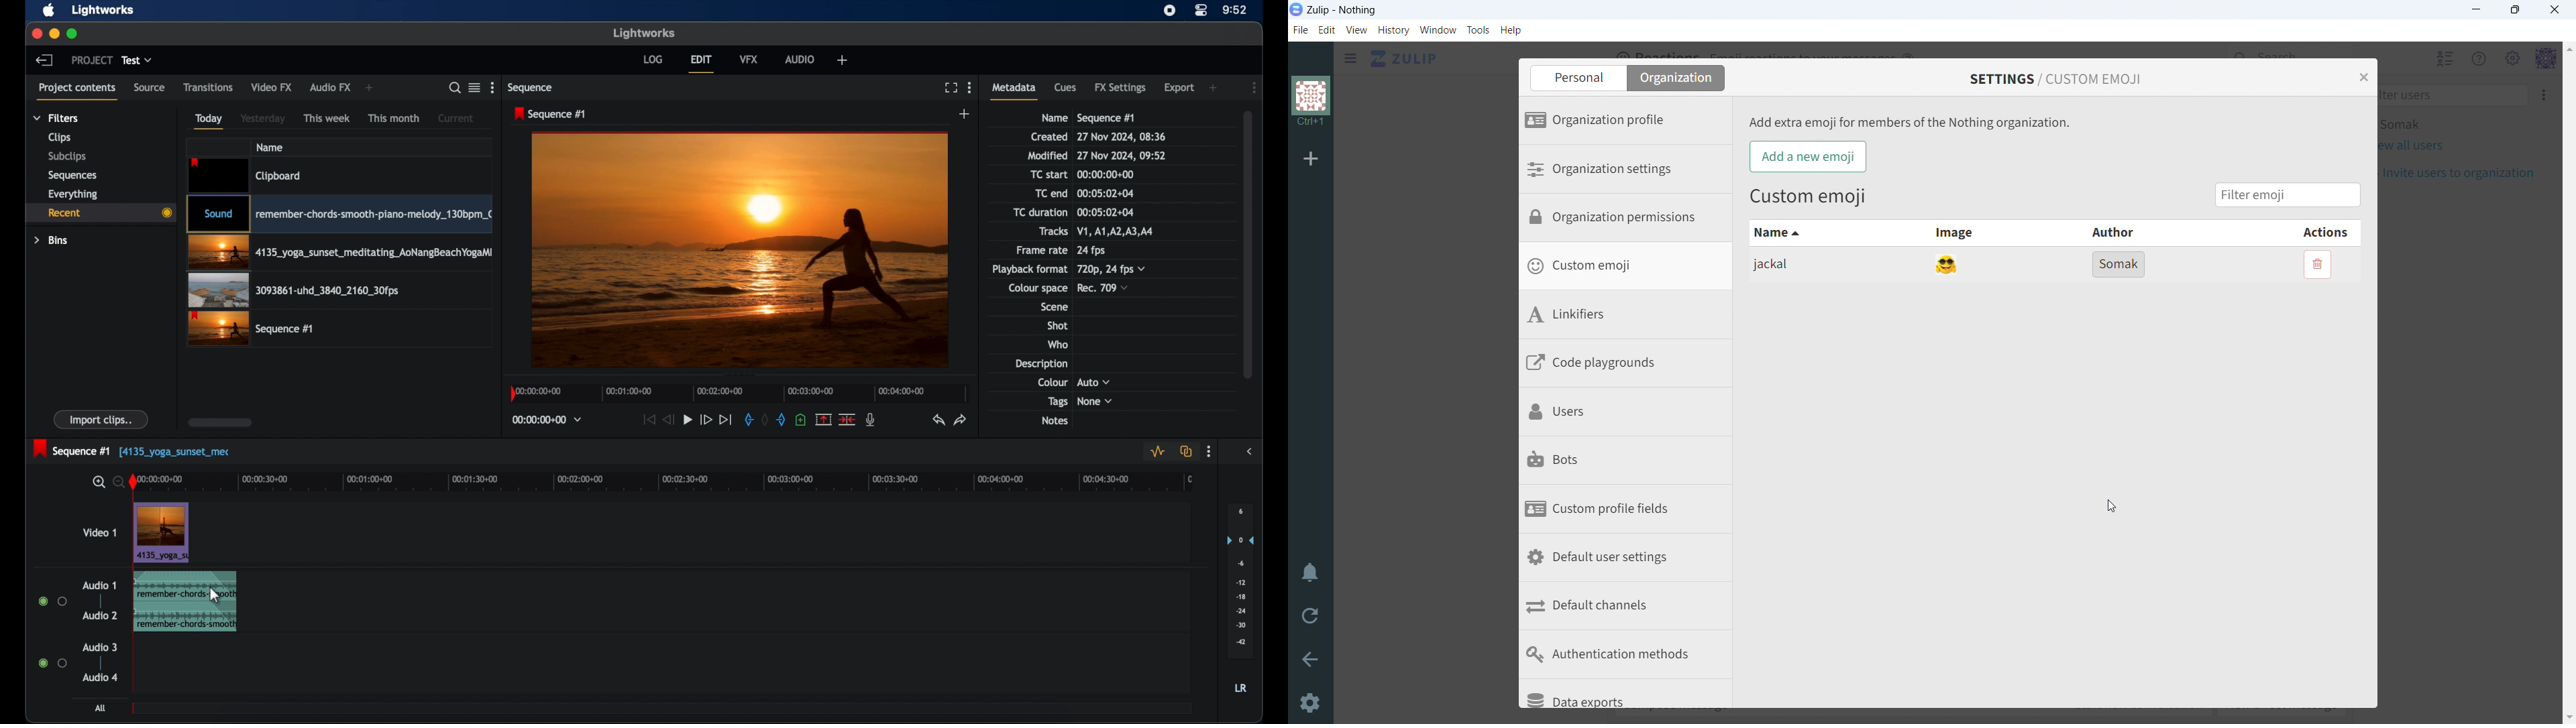 Image resolution: width=2576 pixels, height=728 pixels. I want to click on linkifiers, so click(1630, 317).